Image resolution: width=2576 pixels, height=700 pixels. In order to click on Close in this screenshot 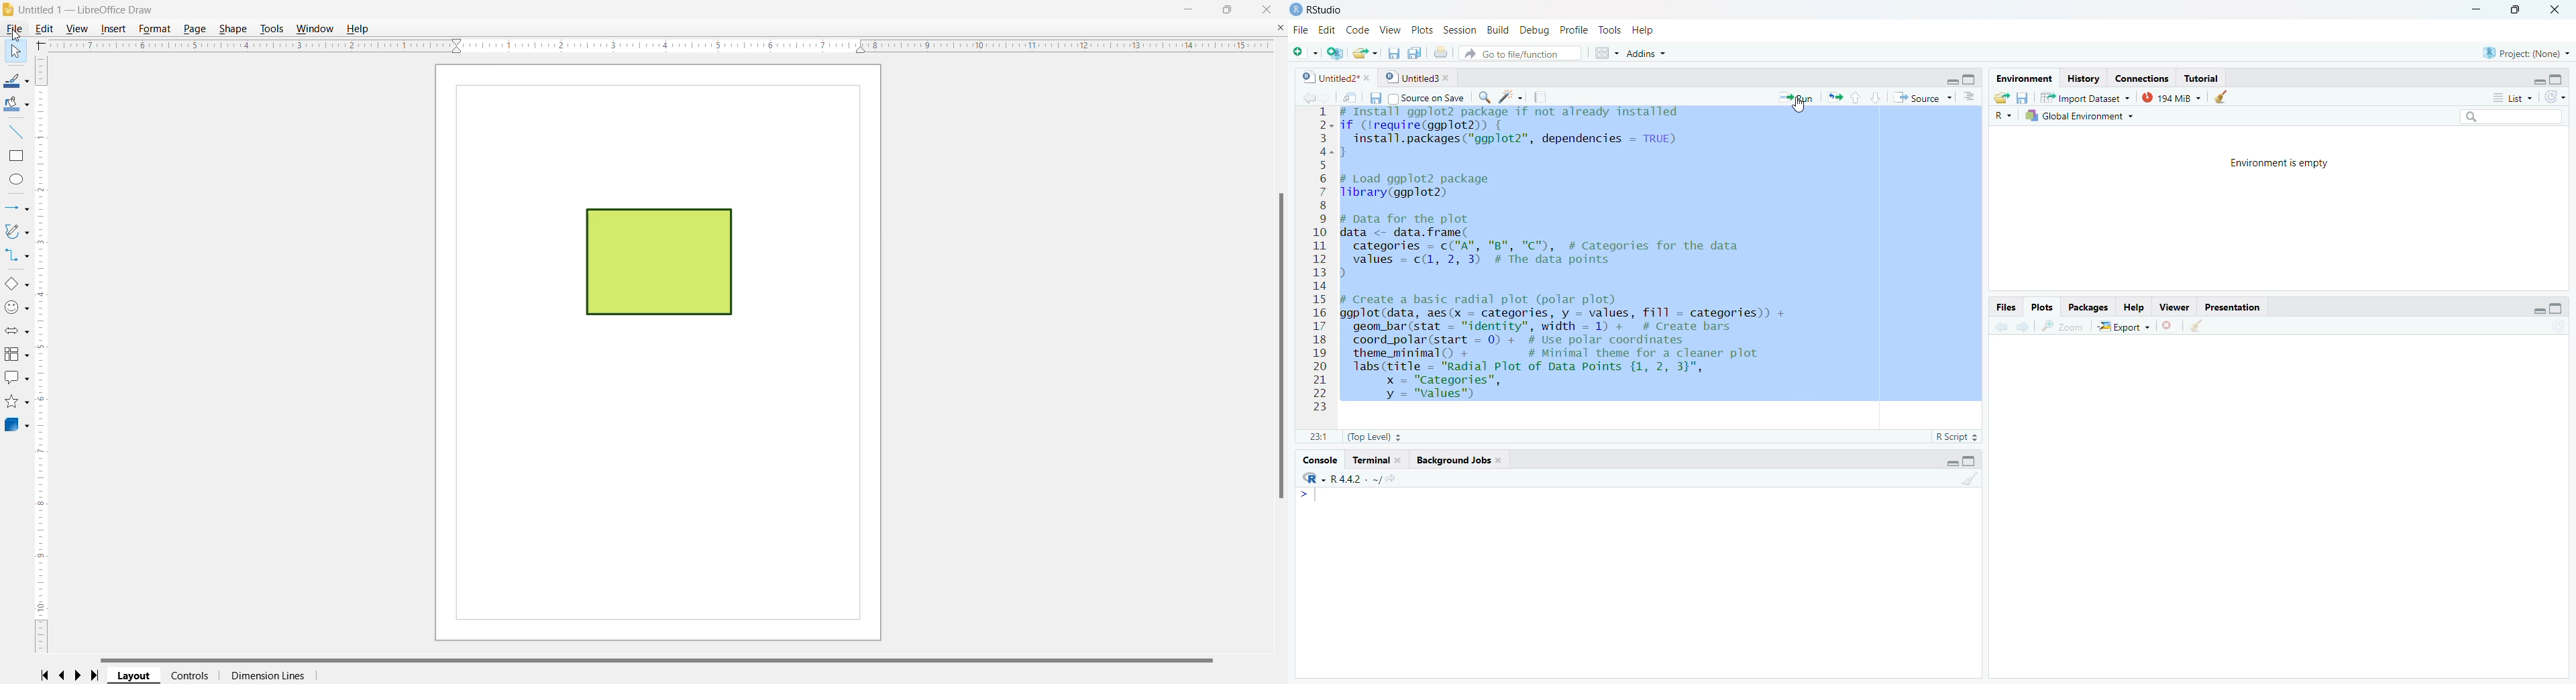, I will do `click(1269, 9)`.